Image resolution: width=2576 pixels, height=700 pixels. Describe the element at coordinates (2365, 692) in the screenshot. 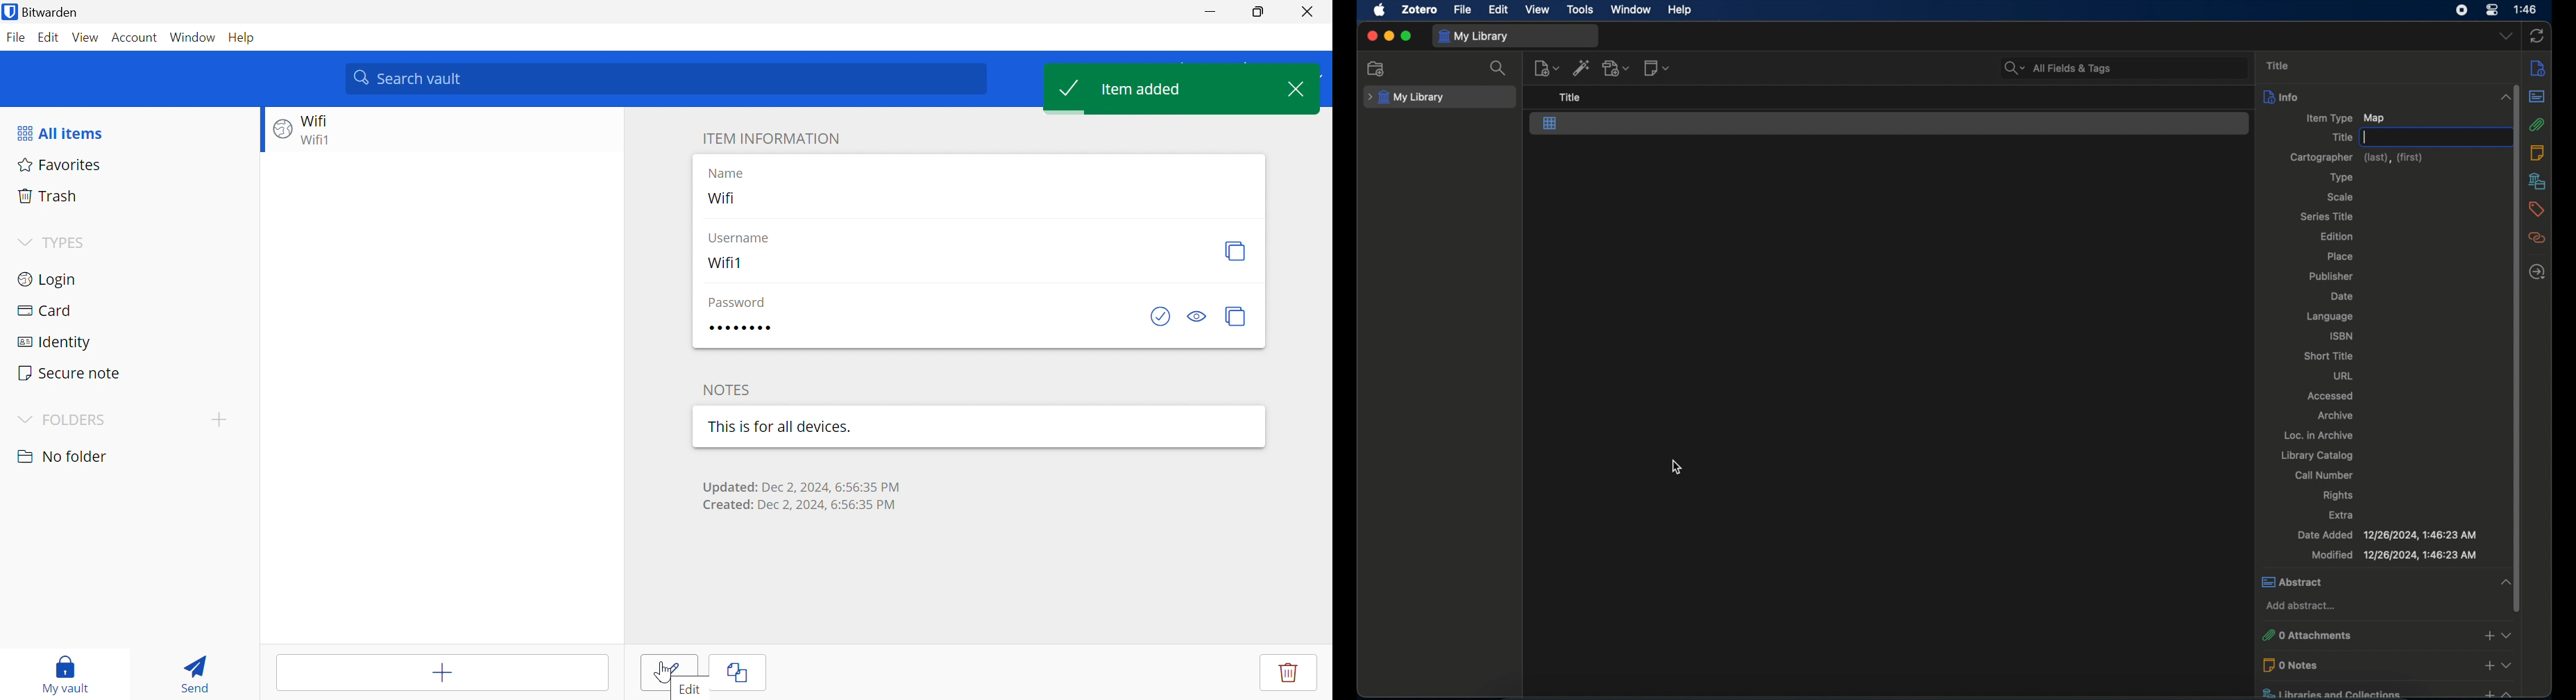

I see `libraries and collections` at that location.